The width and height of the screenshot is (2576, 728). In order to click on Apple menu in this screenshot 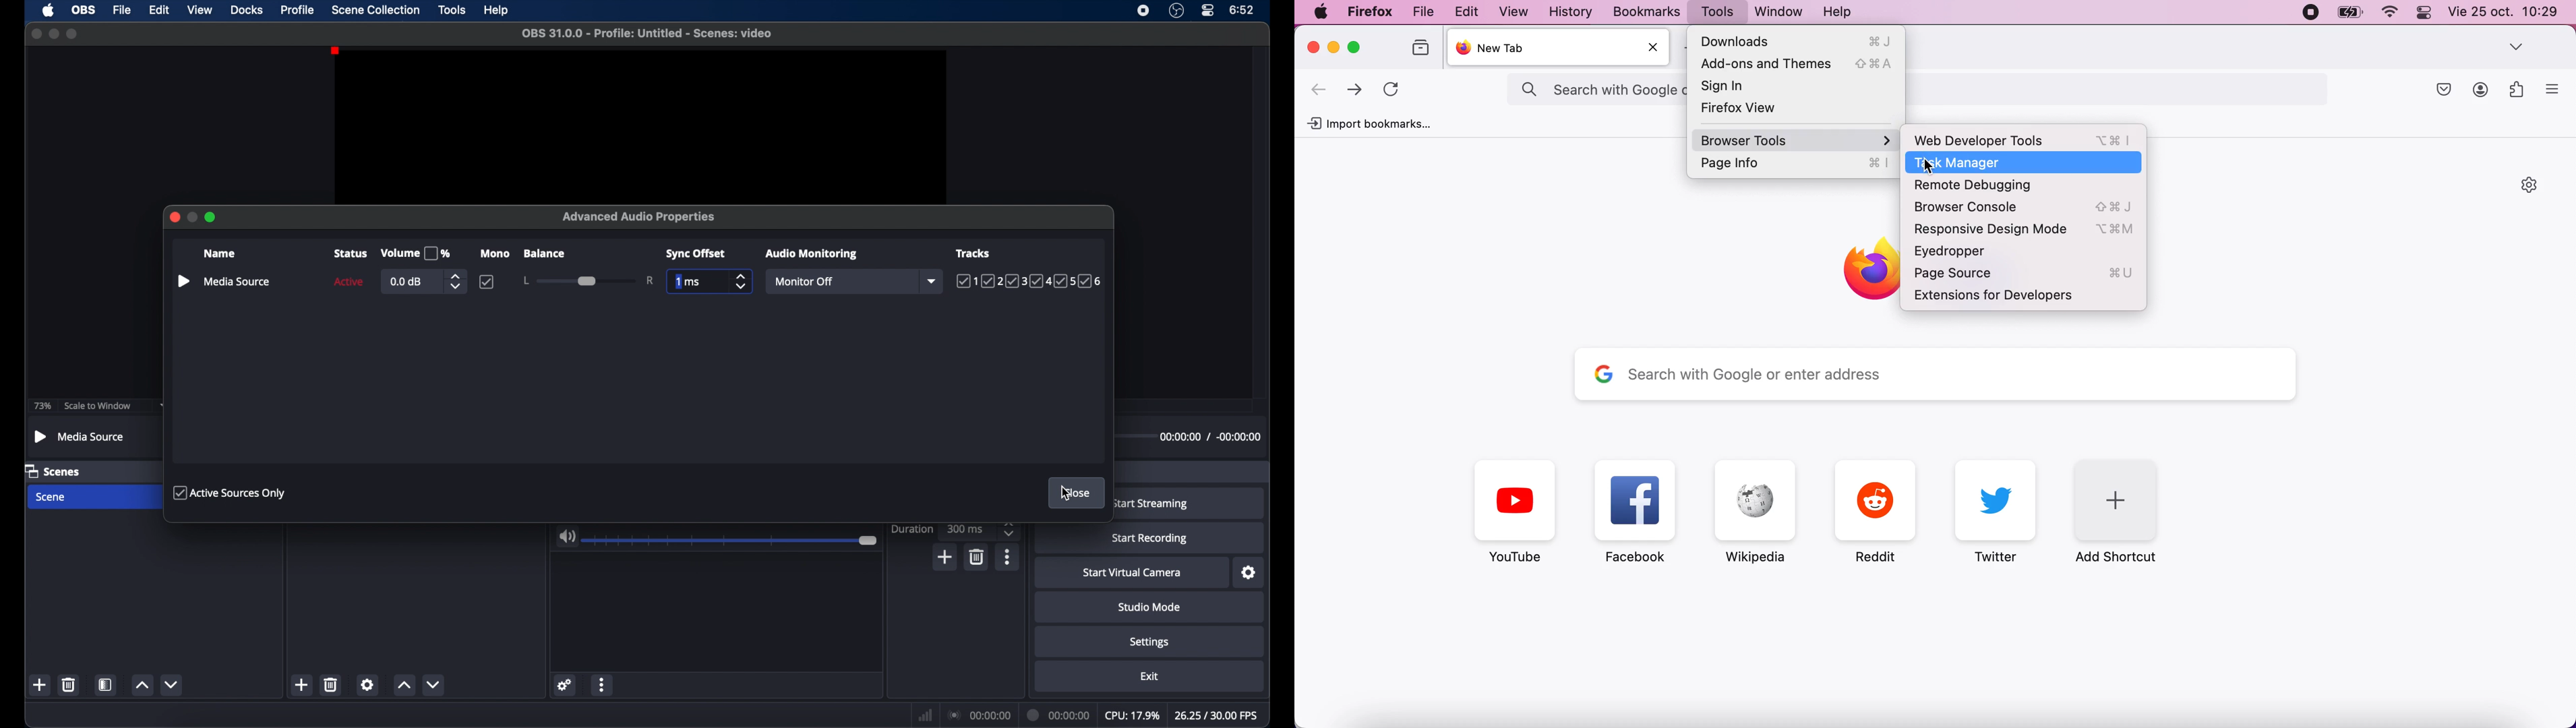, I will do `click(1321, 12)`.